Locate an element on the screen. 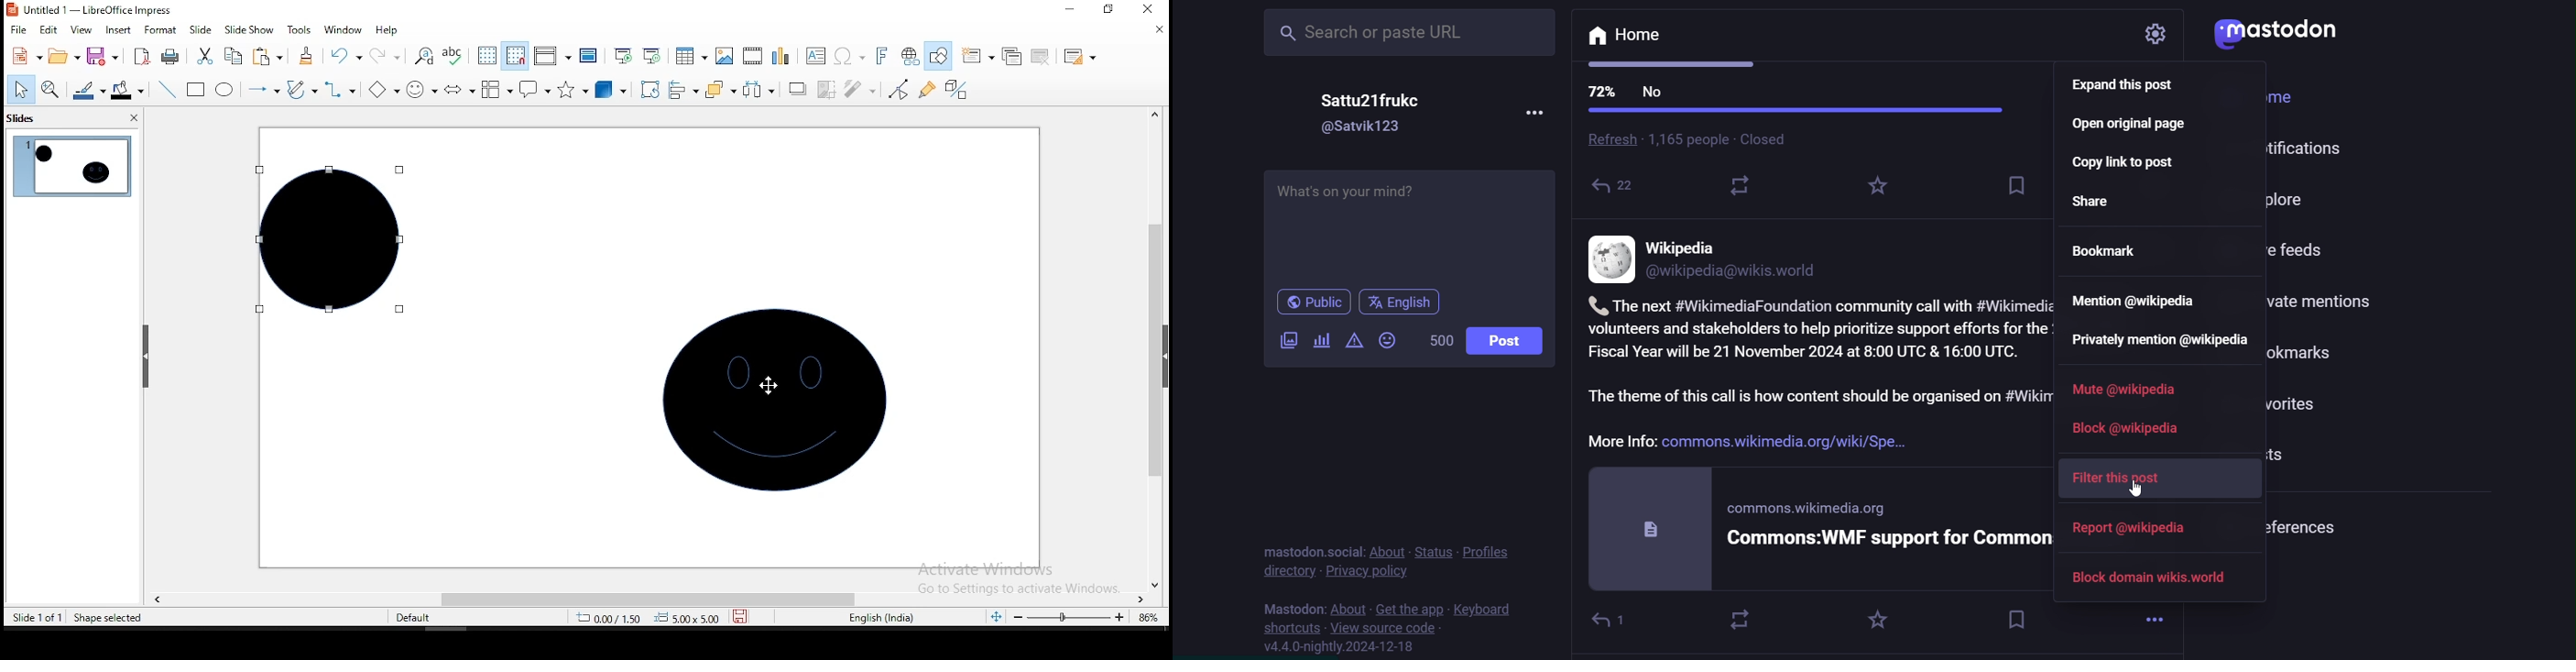  close is located at coordinates (1155, 29).